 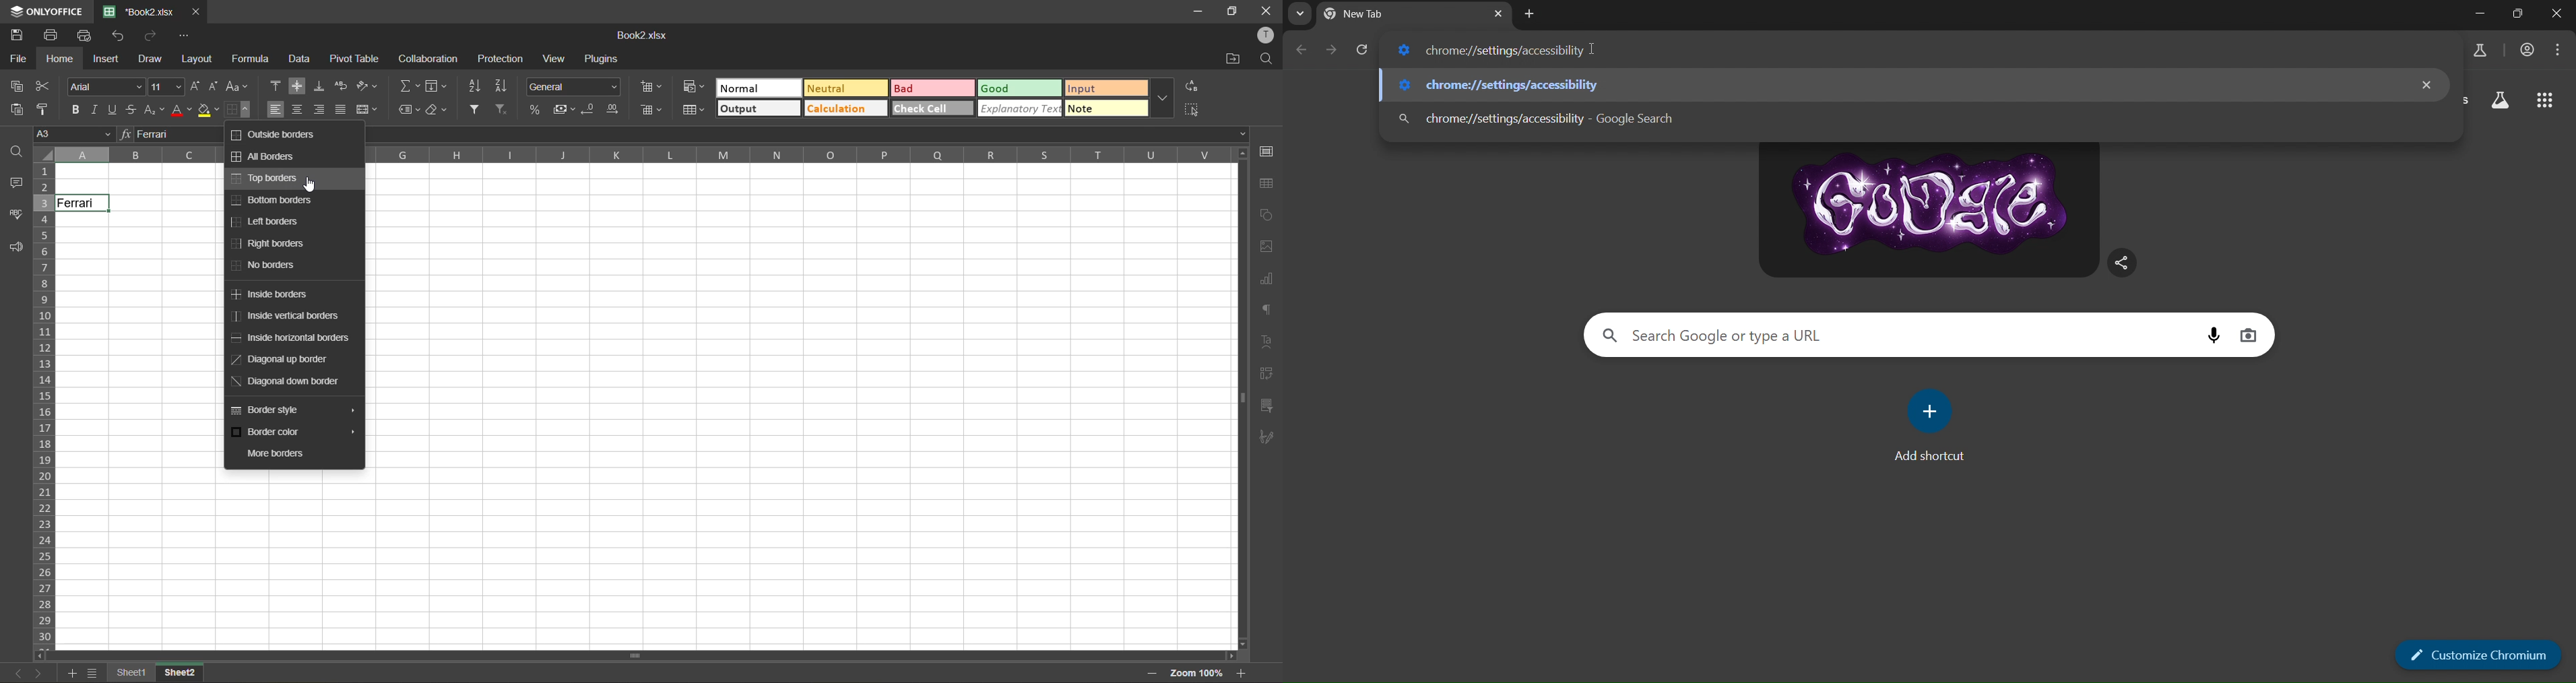 What do you see at coordinates (152, 112) in the screenshot?
I see `sub/superscript` at bounding box center [152, 112].